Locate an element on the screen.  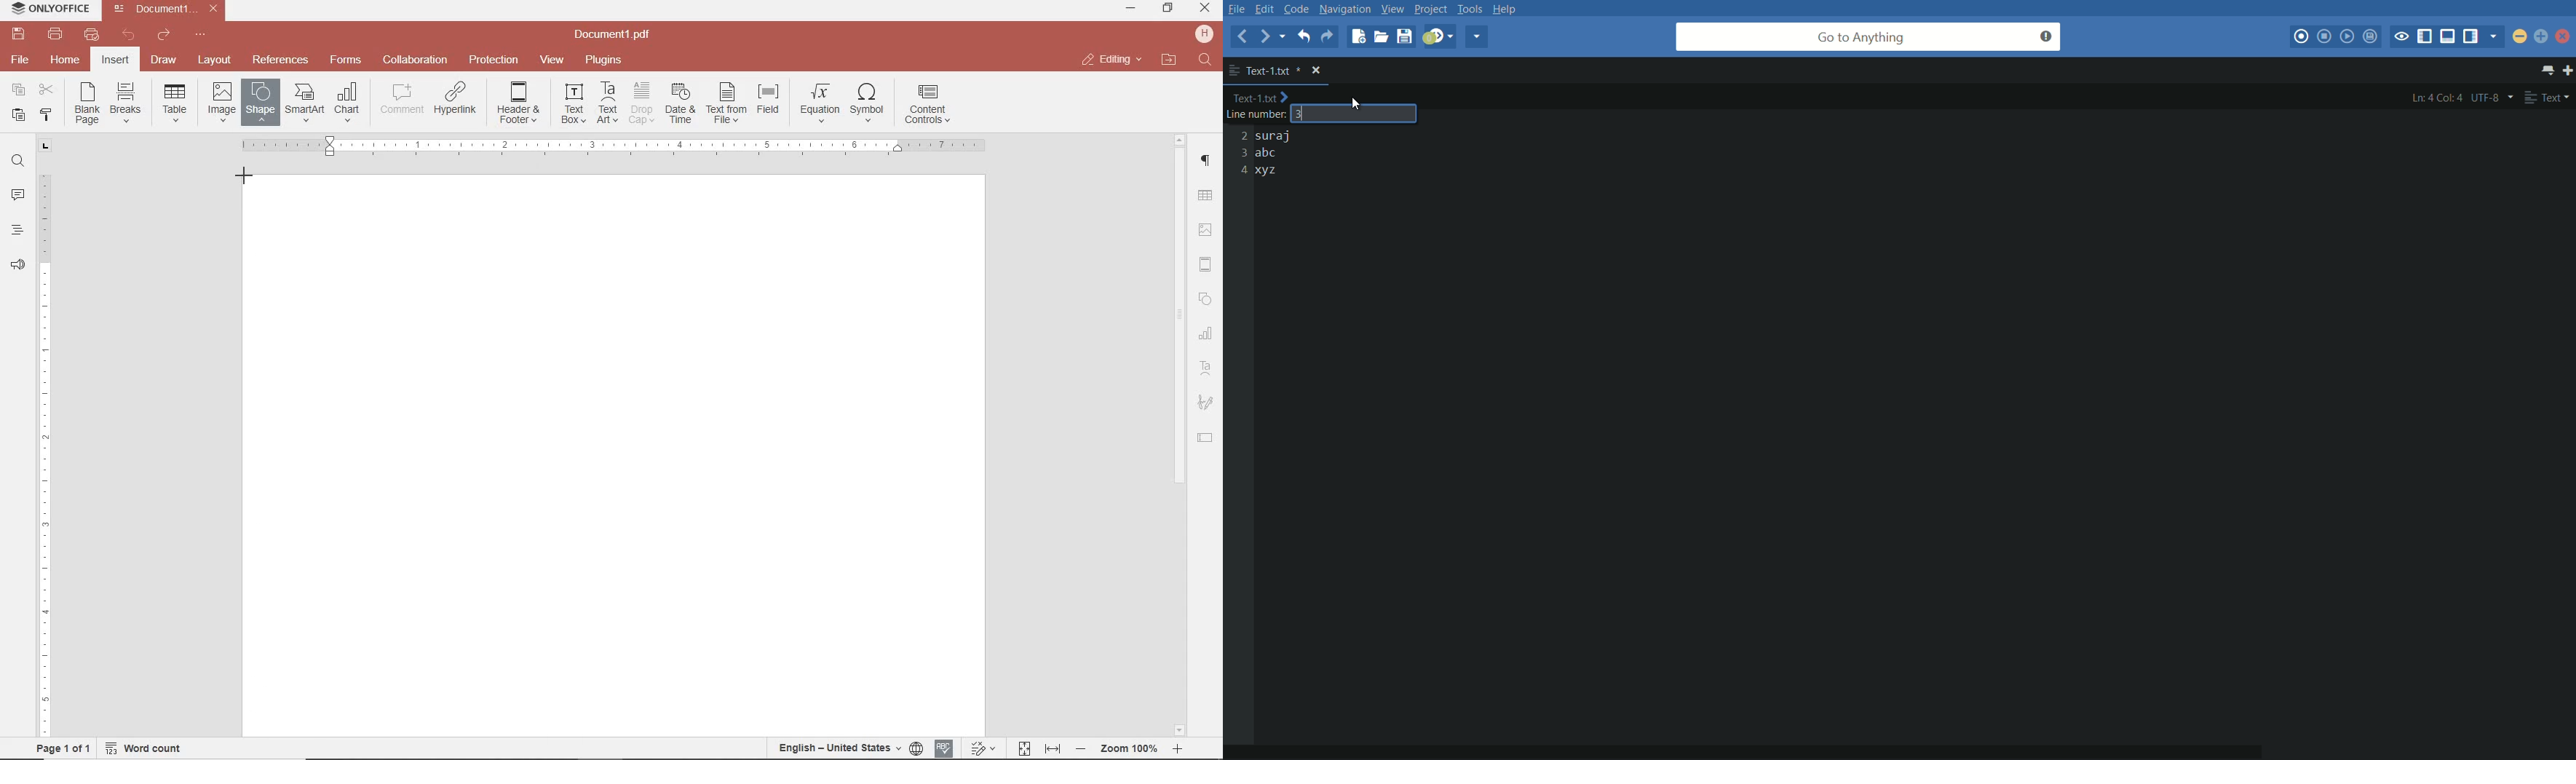
TABLE is located at coordinates (1205, 197).